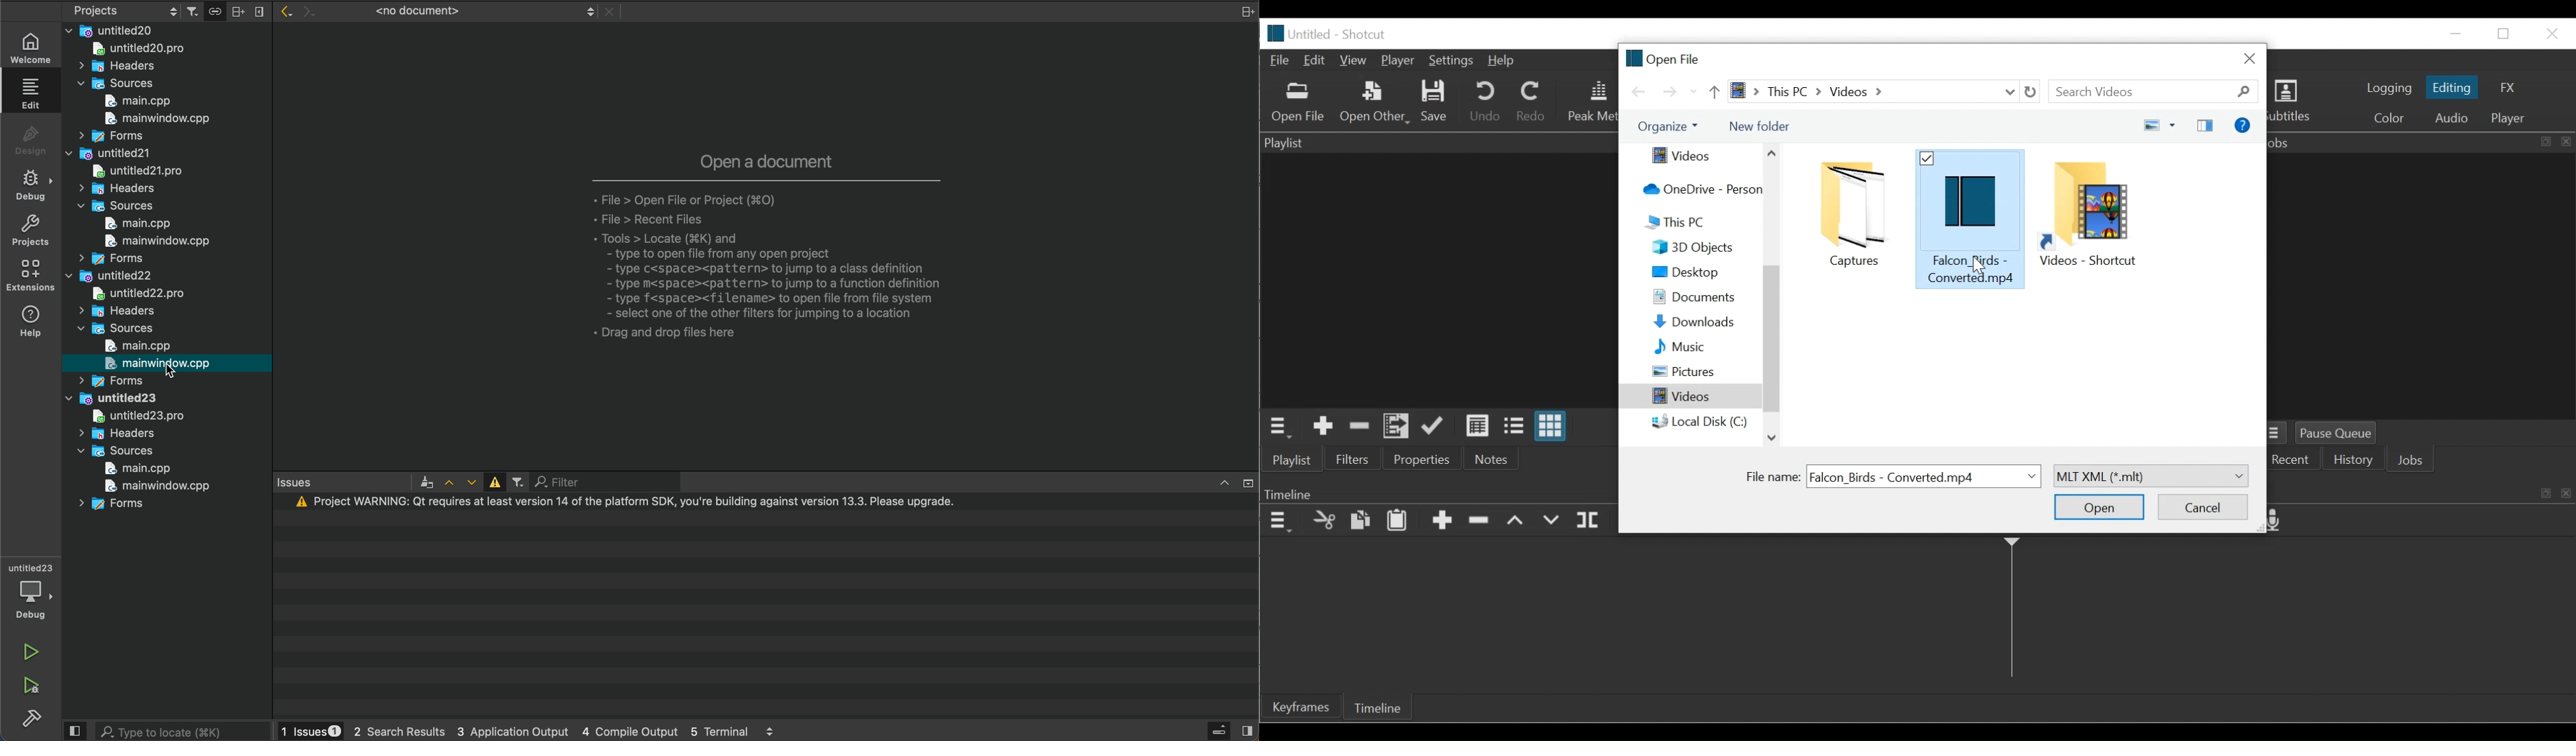  What do you see at coordinates (1317, 60) in the screenshot?
I see `Edit` at bounding box center [1317, 60].